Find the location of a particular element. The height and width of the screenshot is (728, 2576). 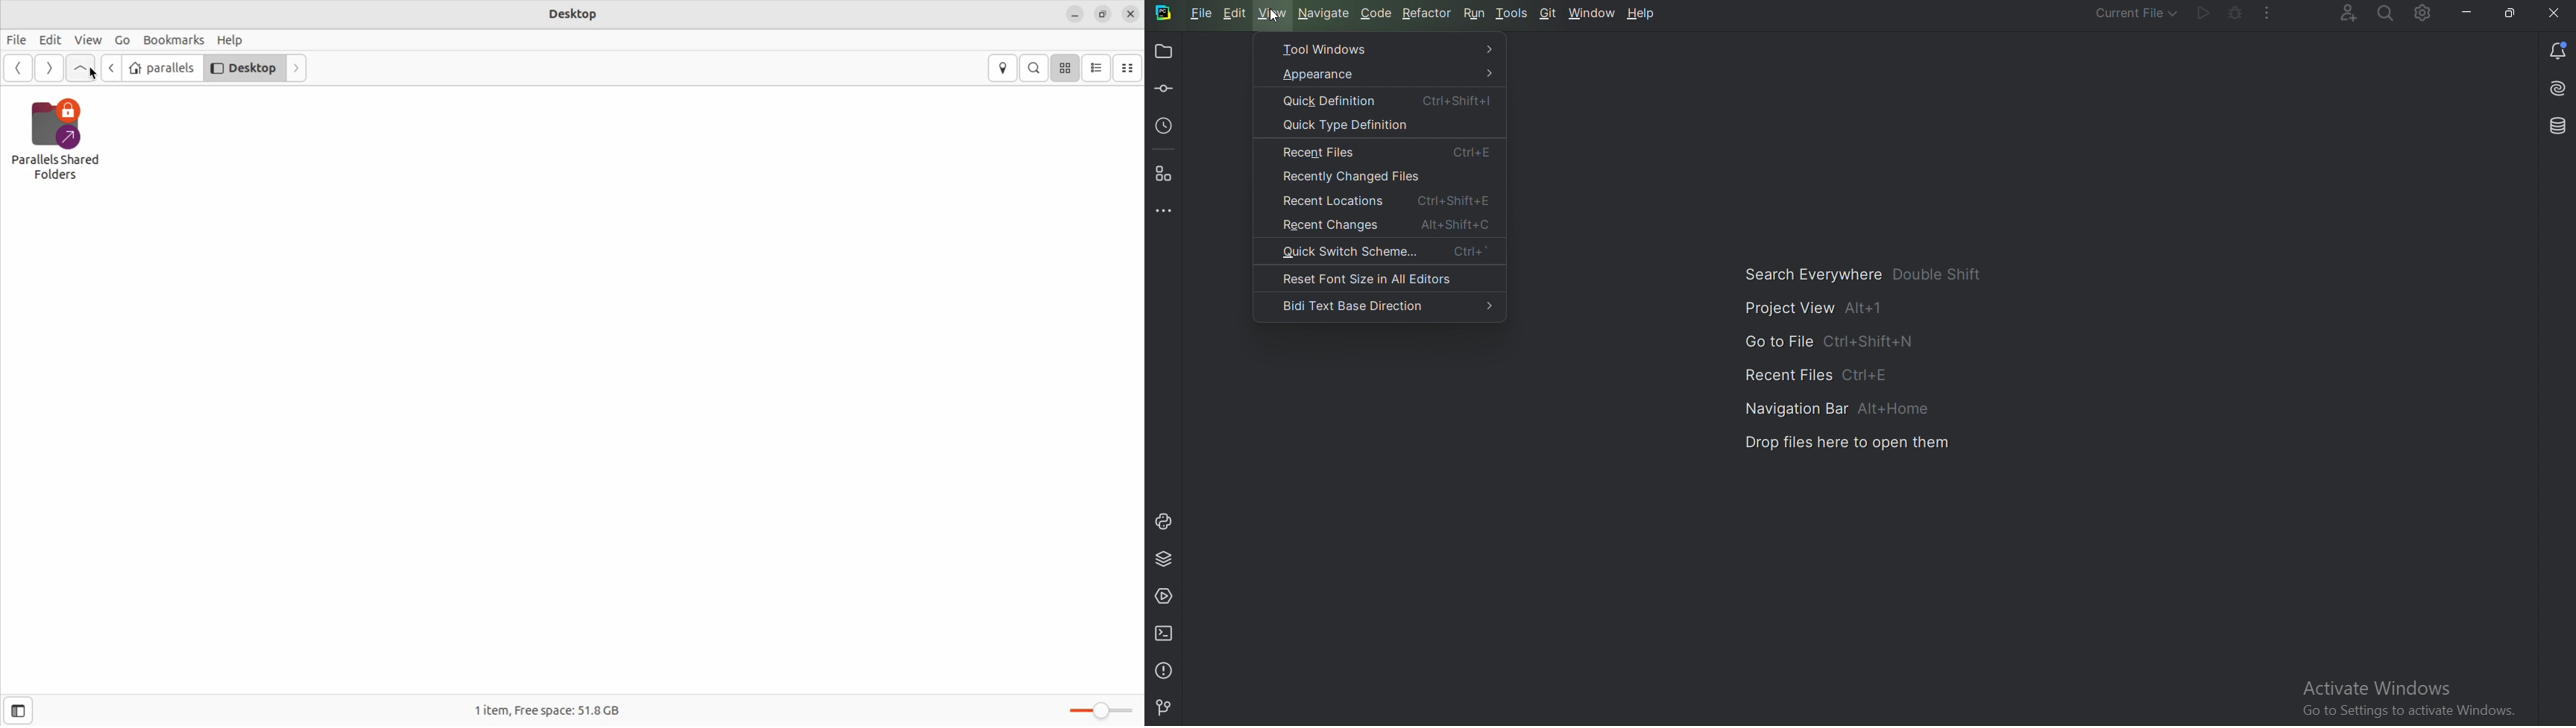

Appearance is located at coordinates (1379, 74).